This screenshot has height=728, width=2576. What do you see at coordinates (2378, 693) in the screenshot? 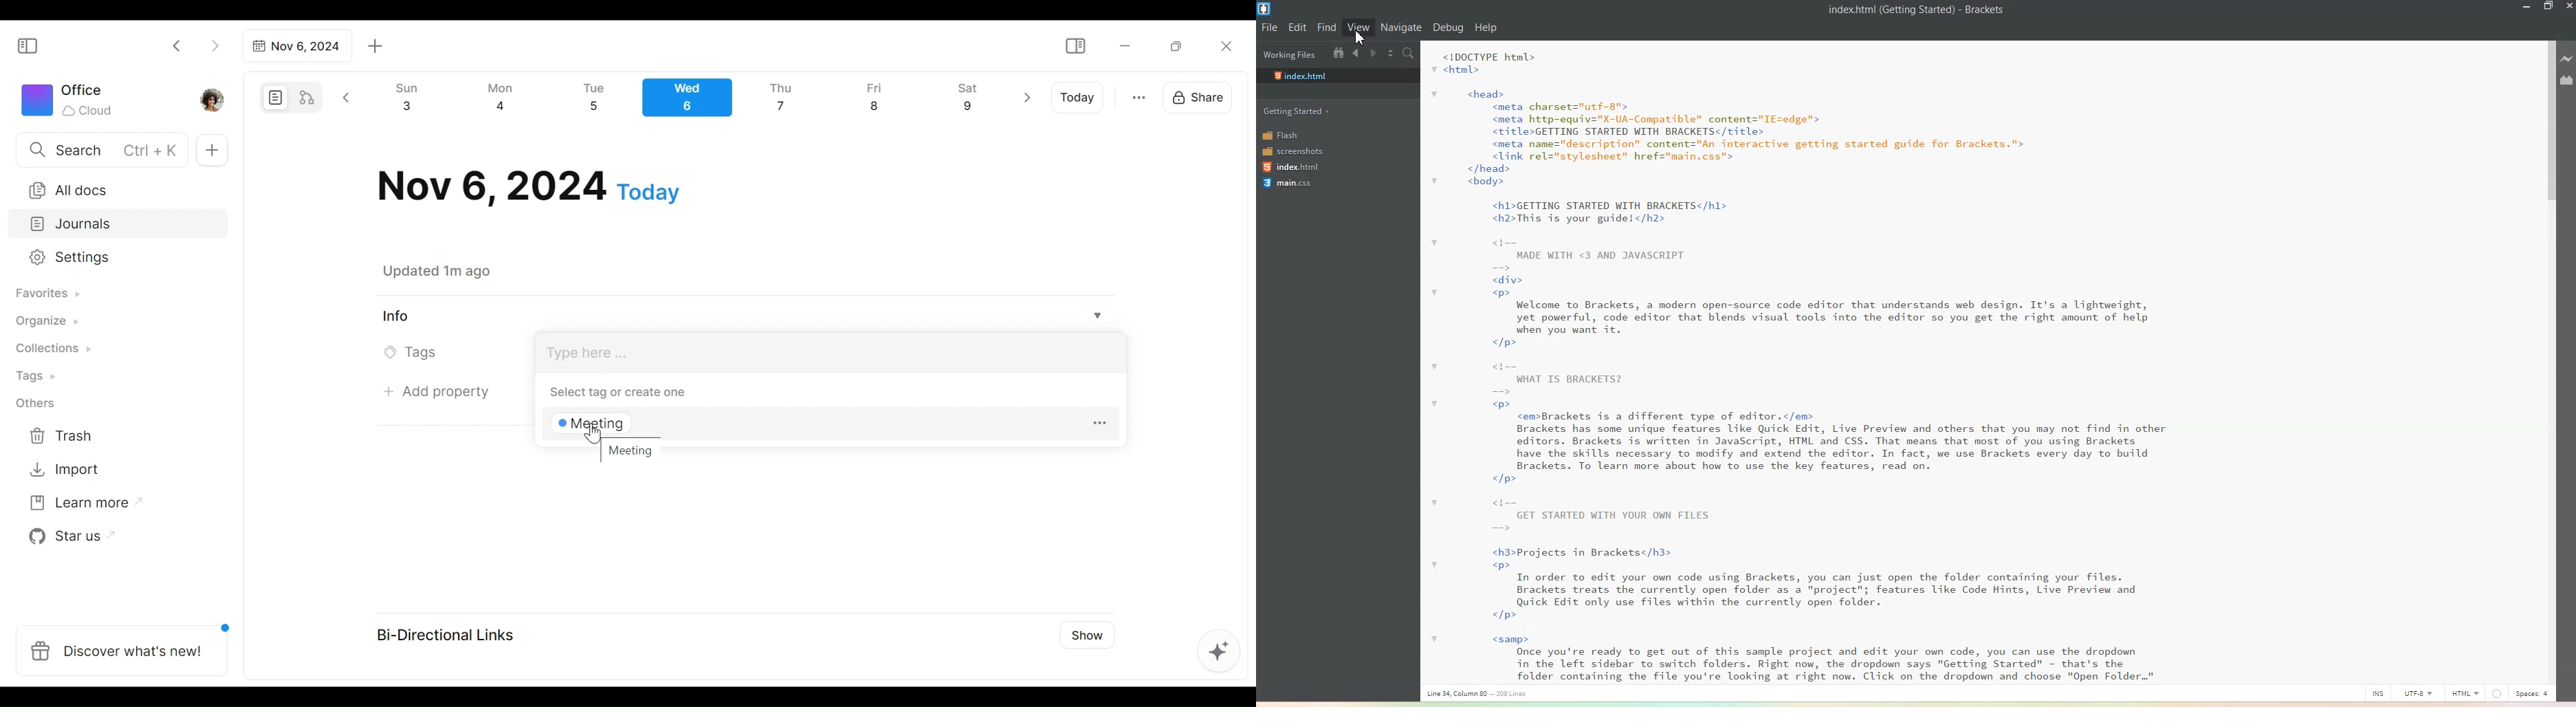
I see `INS` at bounding box center [2378, 693].